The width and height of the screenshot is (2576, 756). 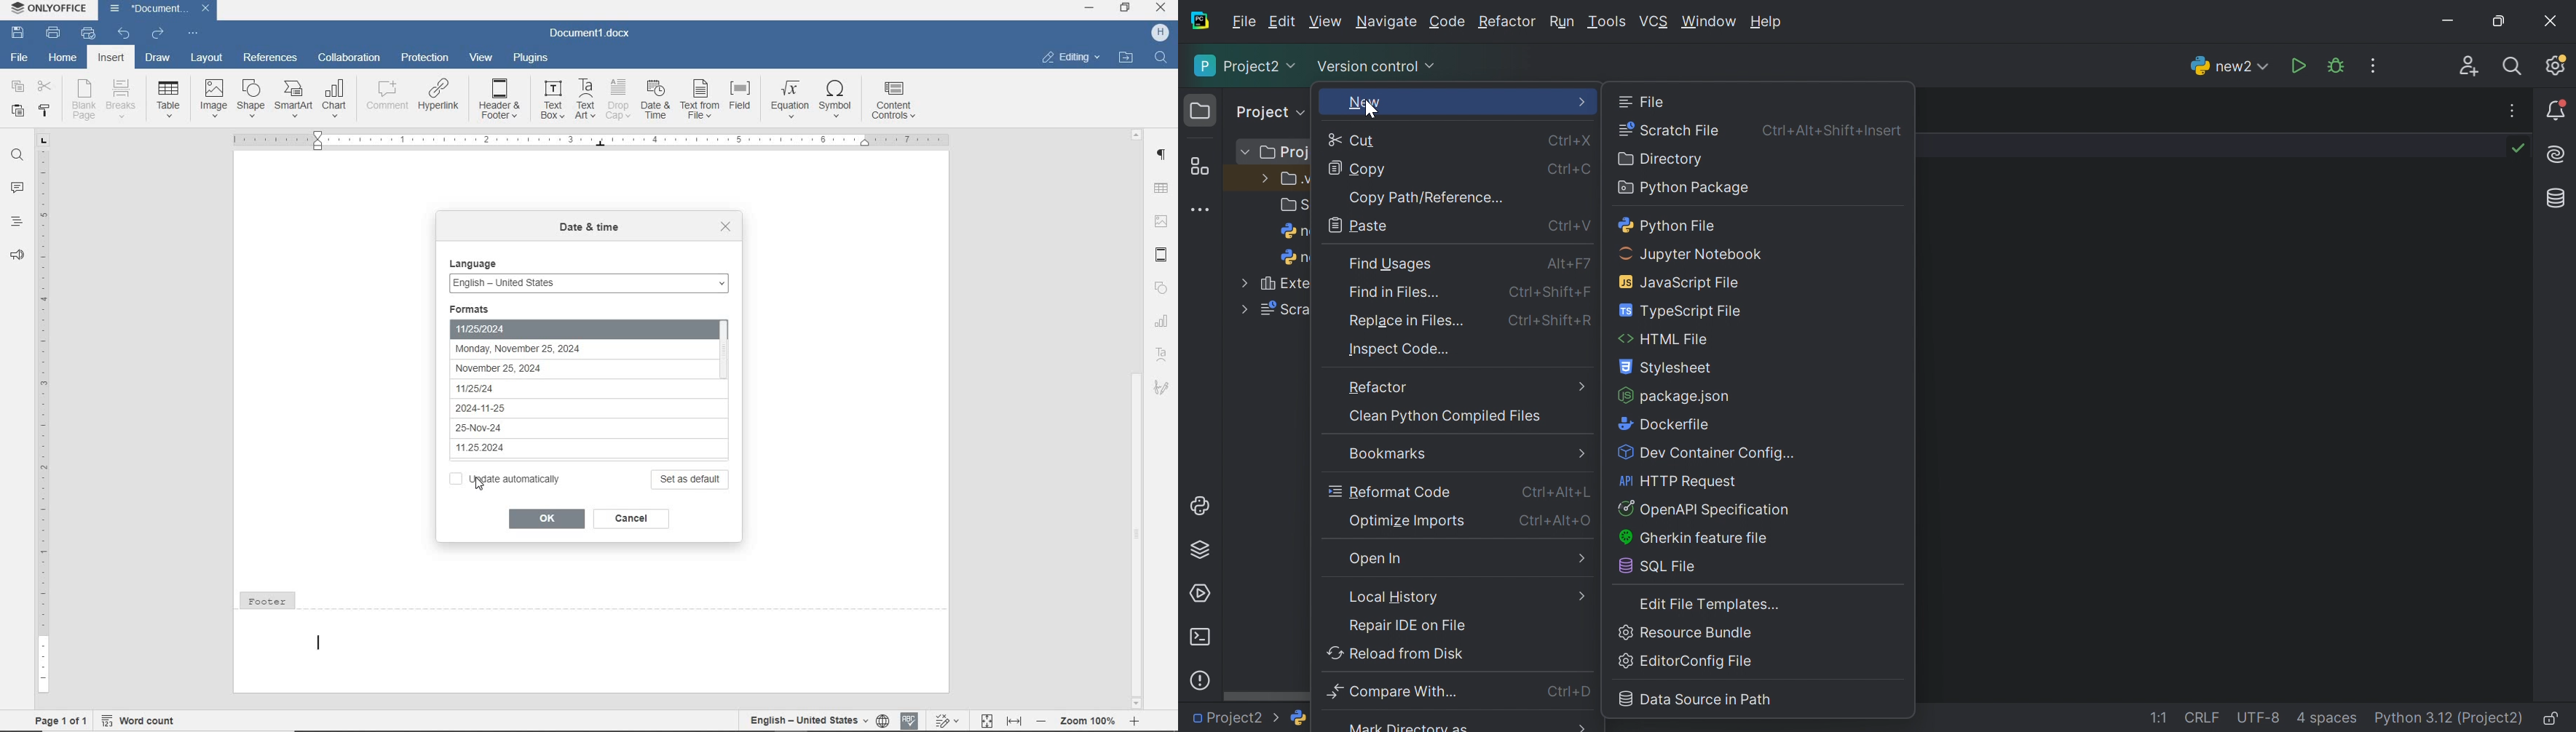 What do you see at coordinates (1392, 692) in the screenshot?
I see `Compare with...` at bounding box center [1392, 692].